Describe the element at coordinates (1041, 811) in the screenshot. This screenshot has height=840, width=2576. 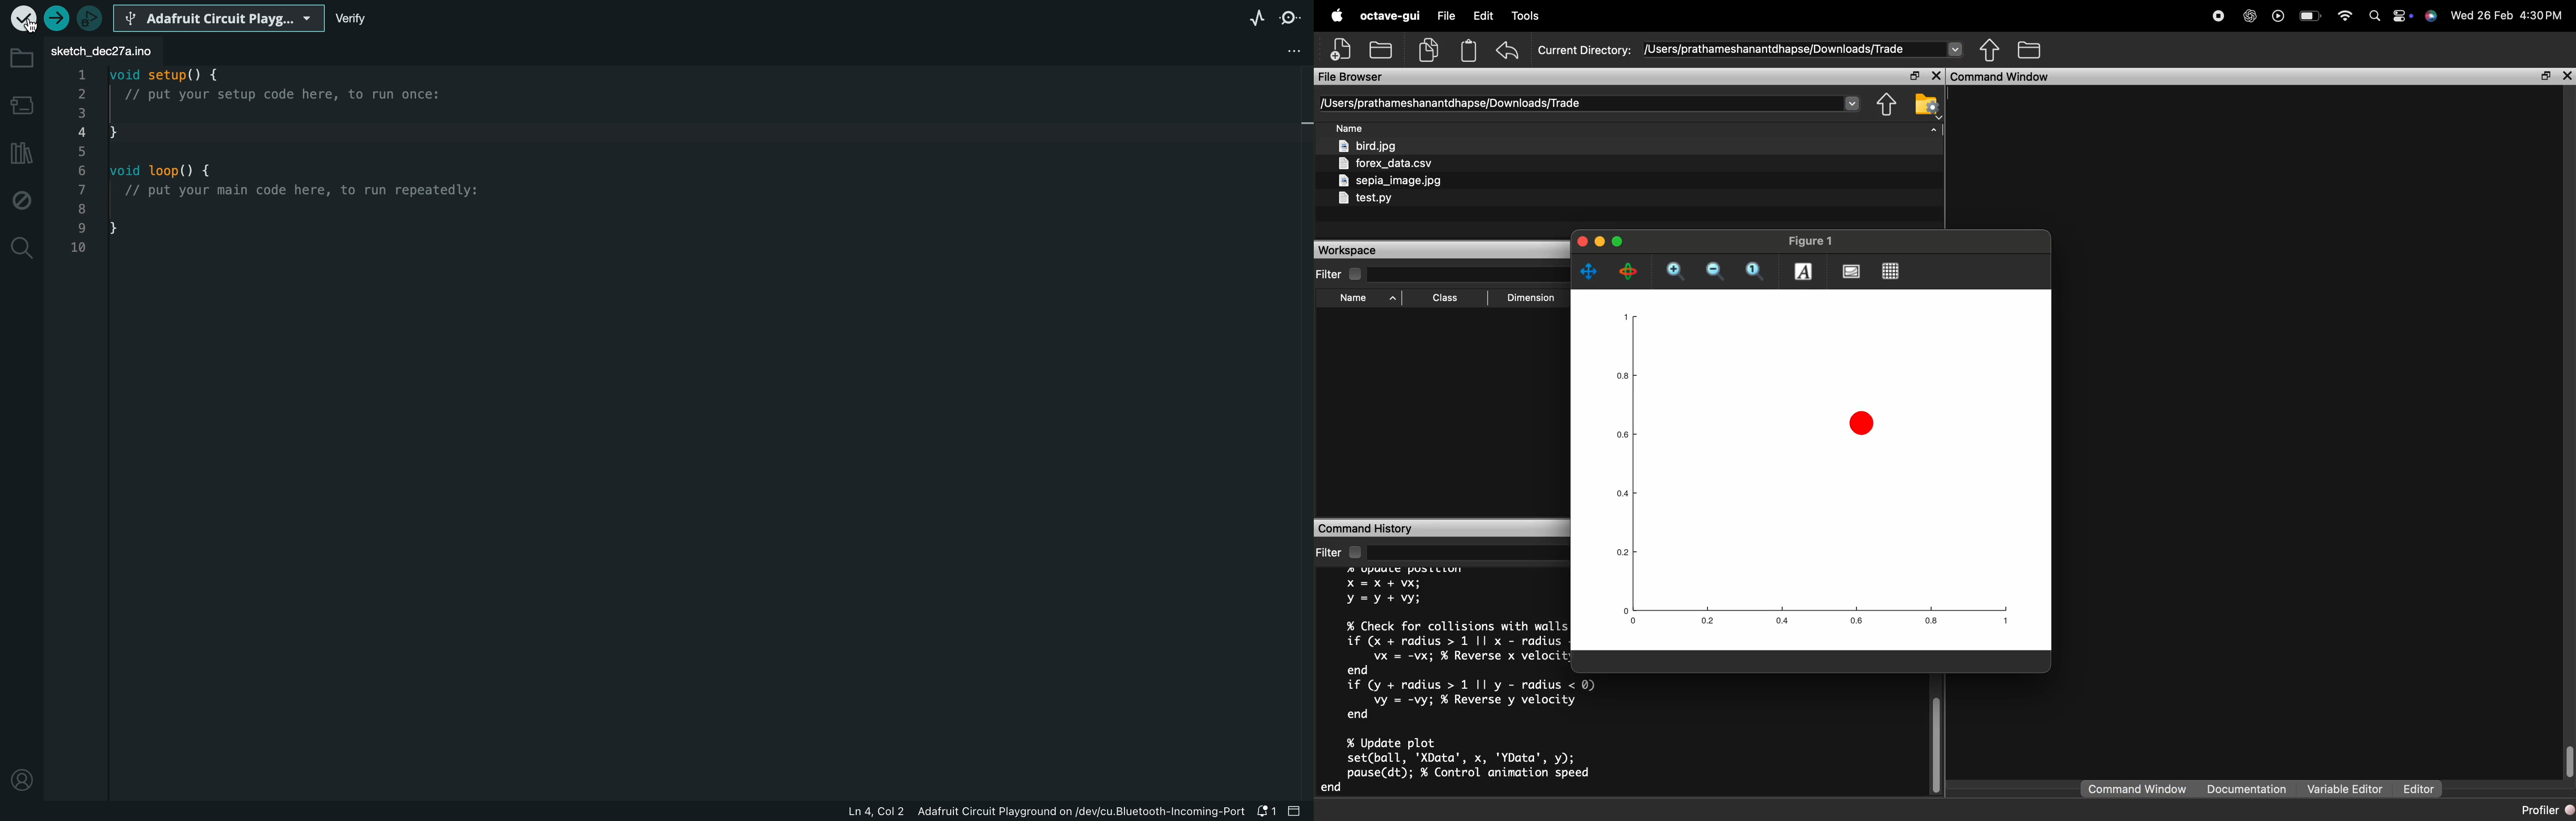
I see `file information` at that location.